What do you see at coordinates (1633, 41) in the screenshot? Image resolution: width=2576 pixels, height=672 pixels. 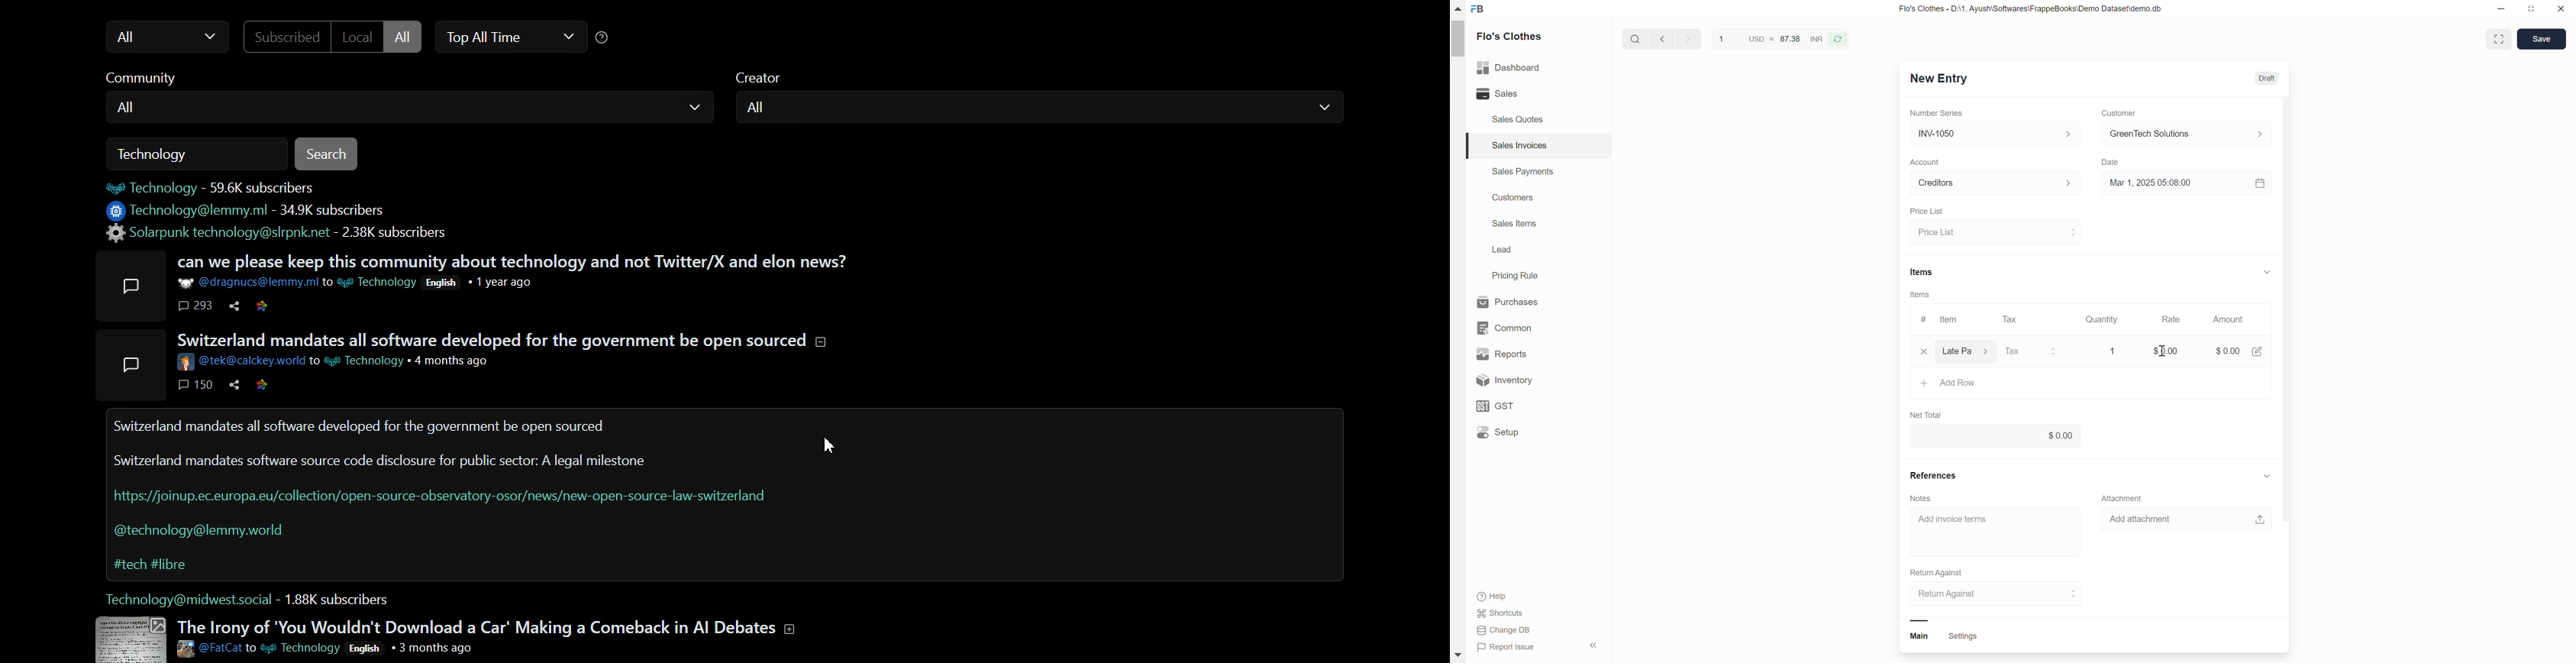 I see `search ` at bounding box center [1633, 41].